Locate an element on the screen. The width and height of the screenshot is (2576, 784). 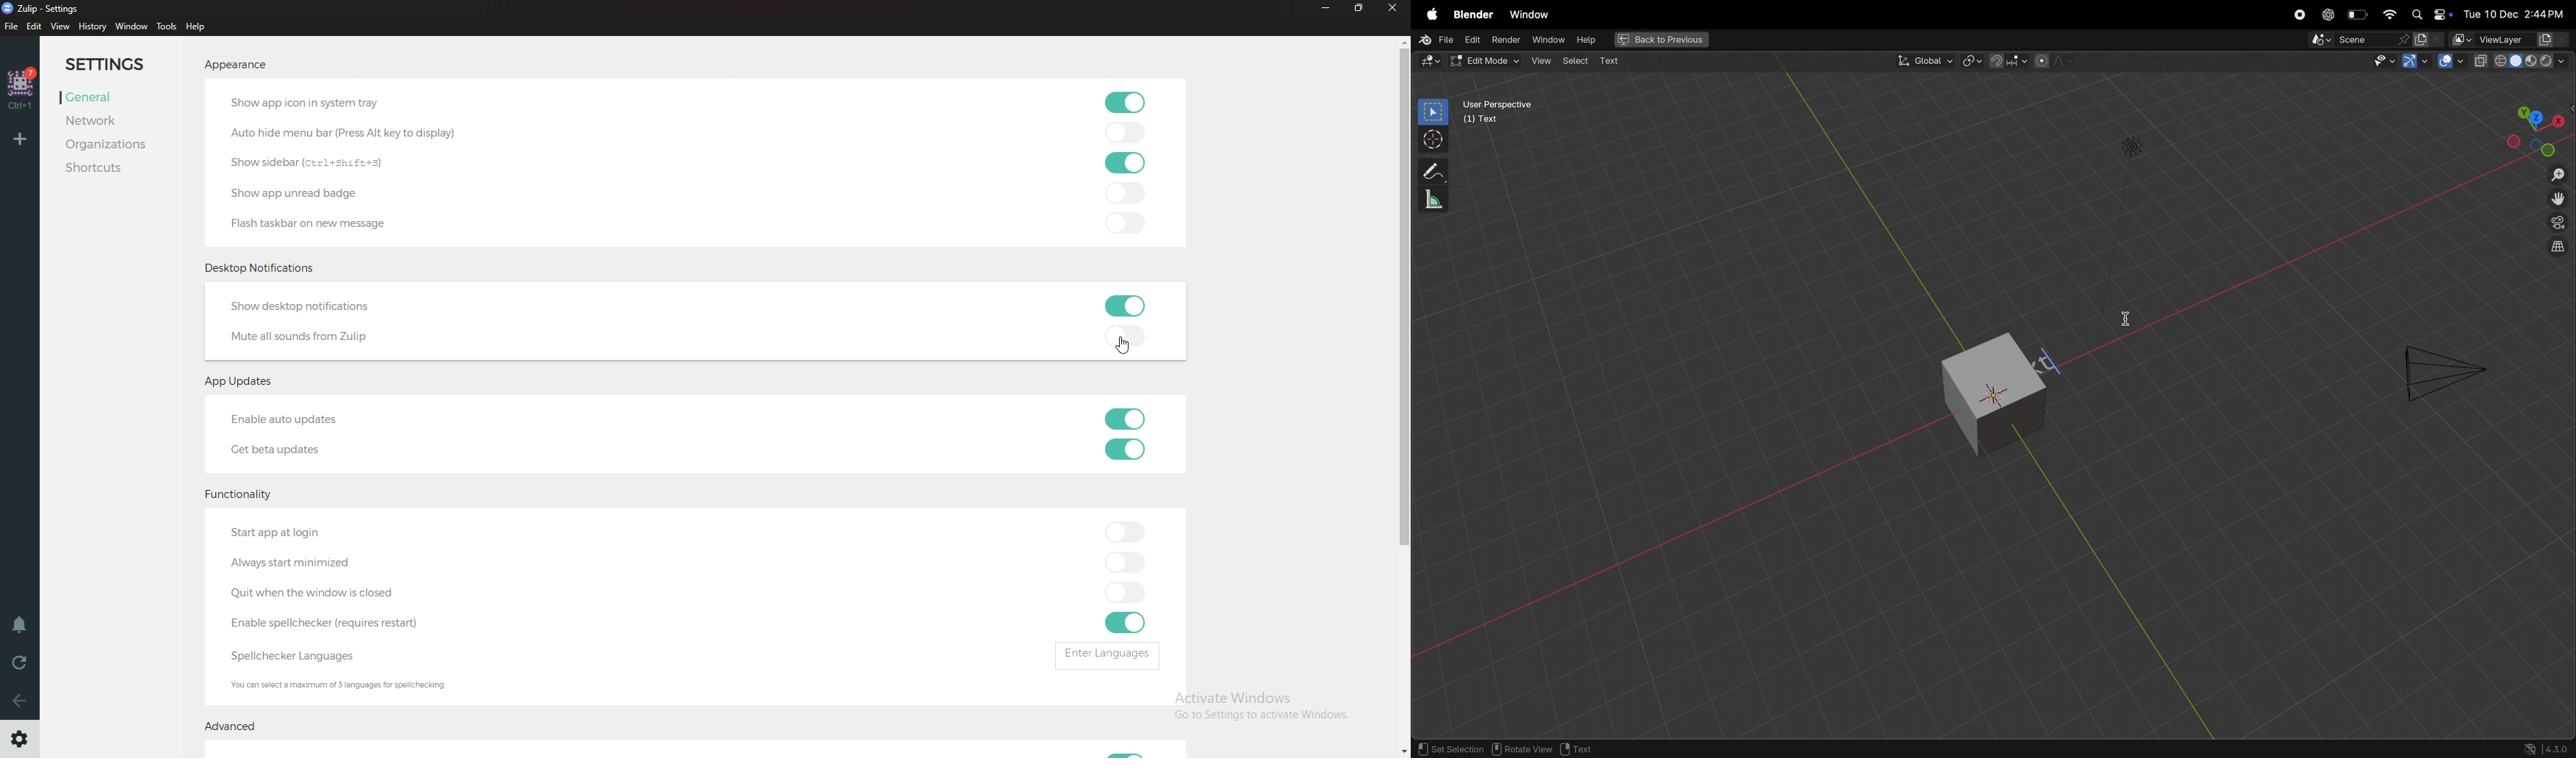
Minimize is located at coordinates (1325, 9).